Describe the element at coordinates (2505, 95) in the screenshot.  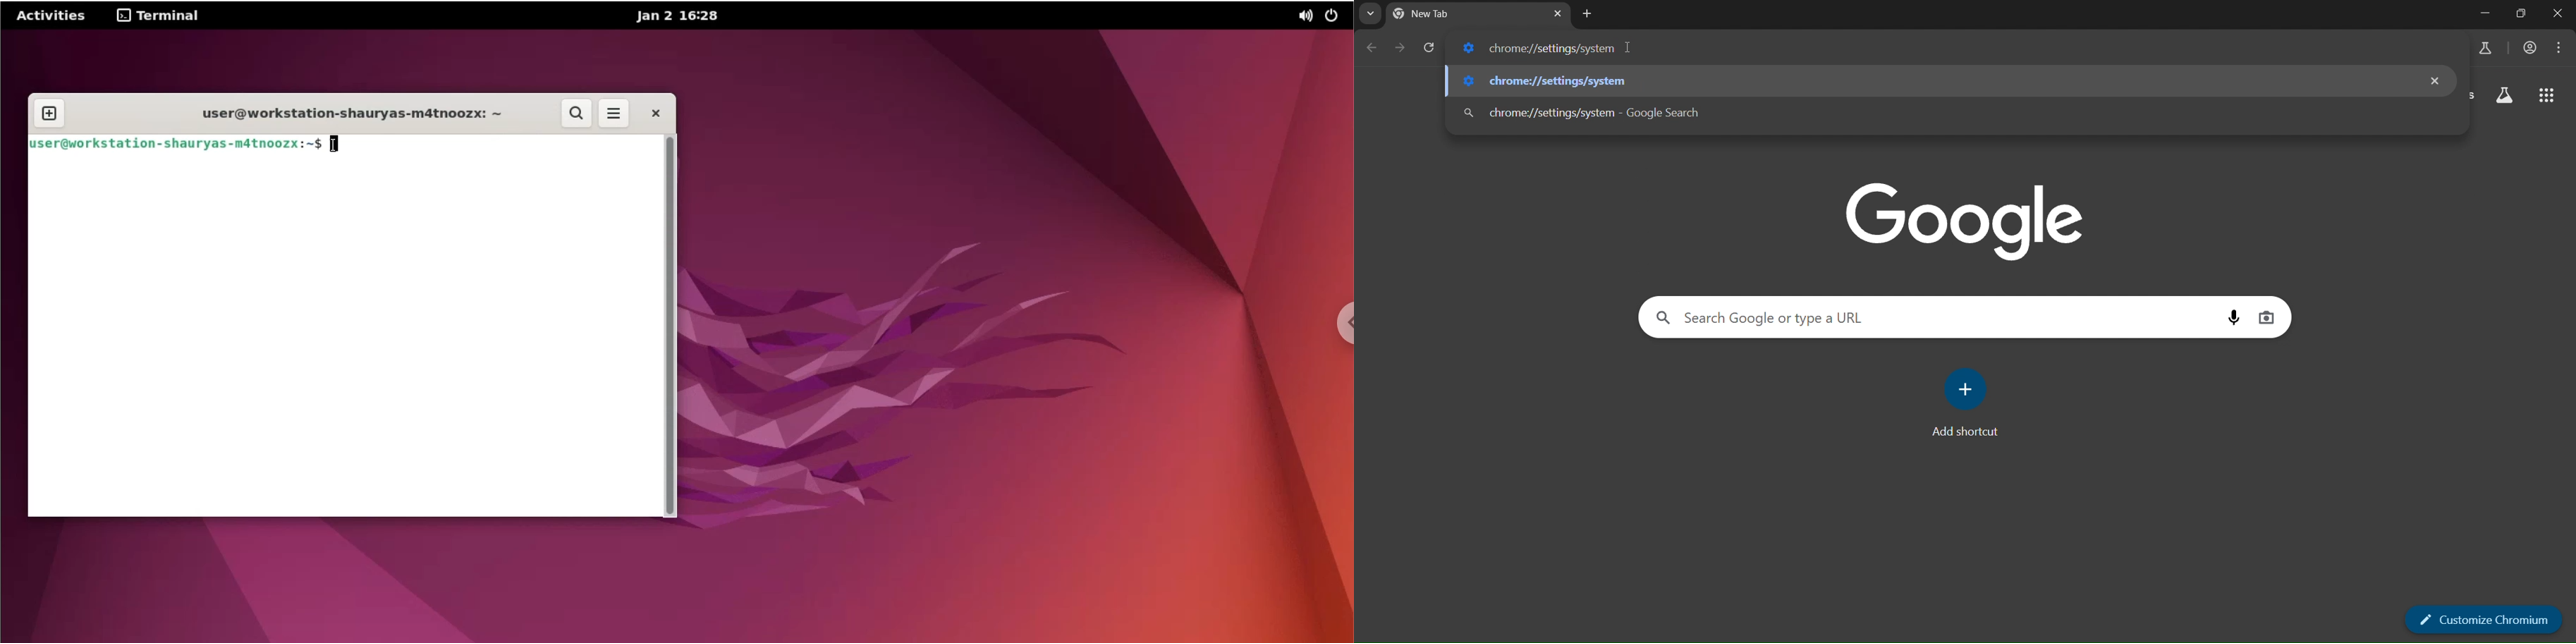
I see `search labs` at that location.